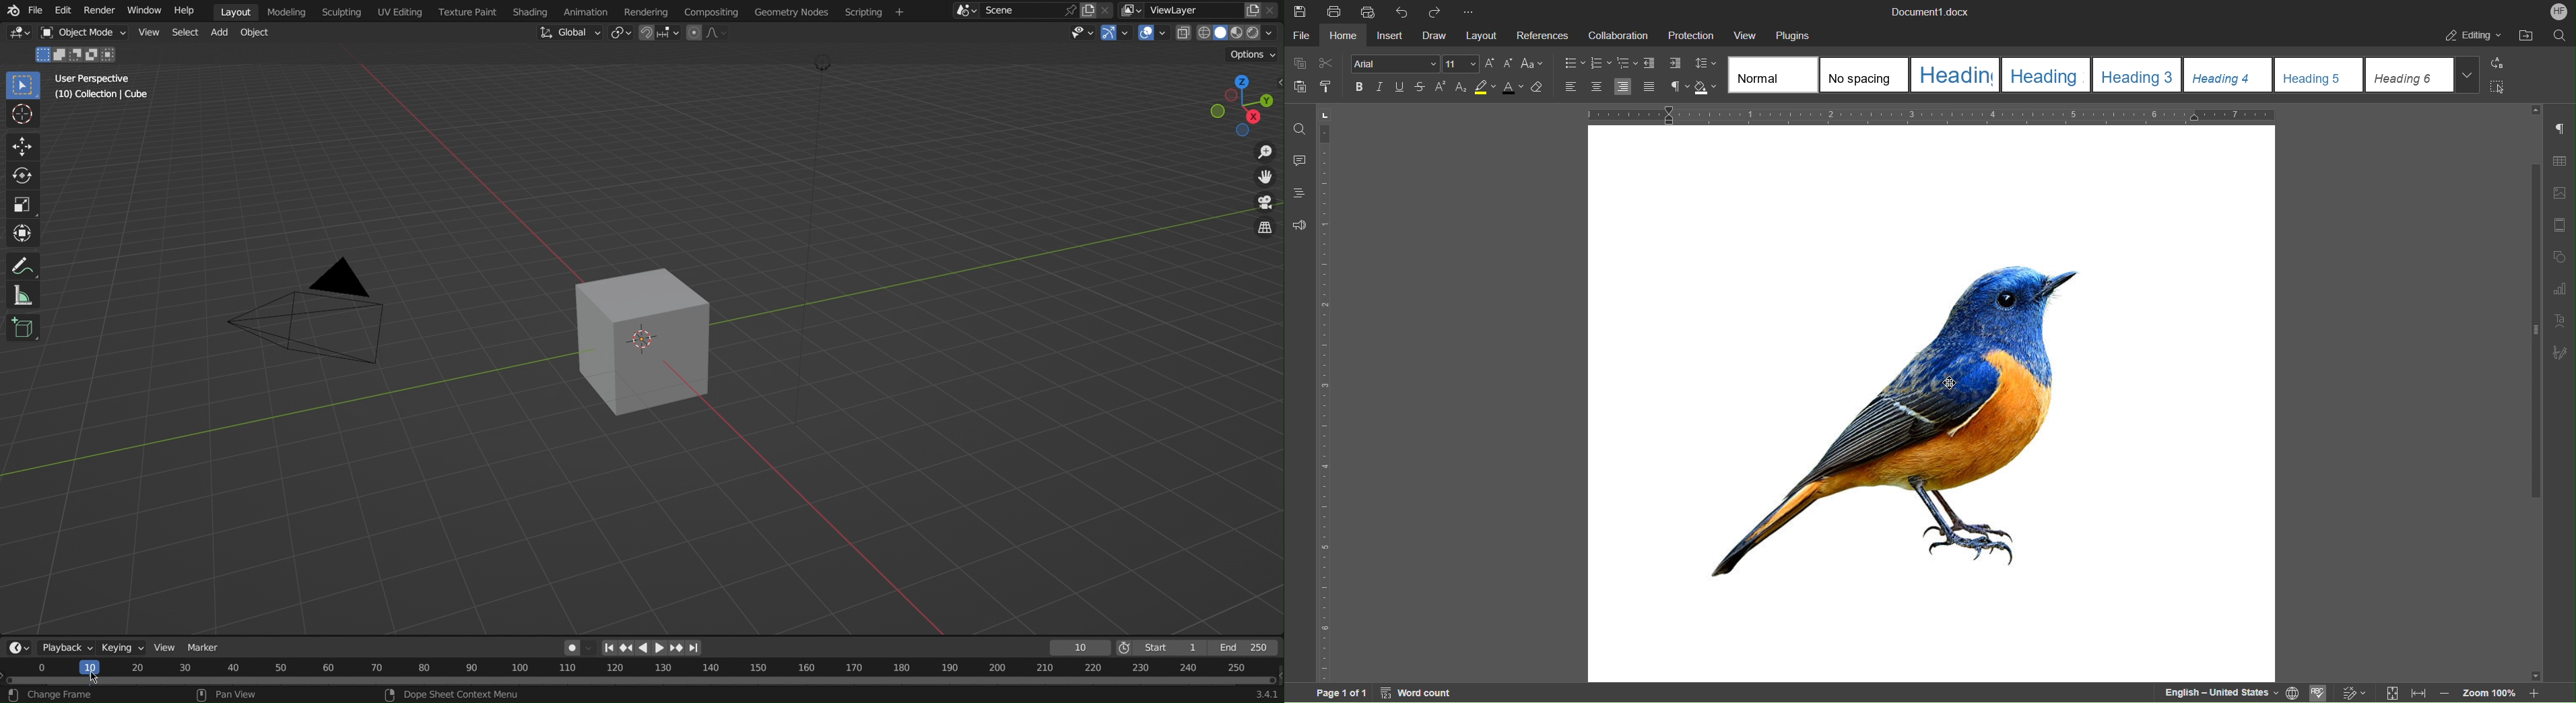 The image size is (2576, 728). Describe the element at coordinates (1774, 74) in the screenshot. I see `Normal` at that location.